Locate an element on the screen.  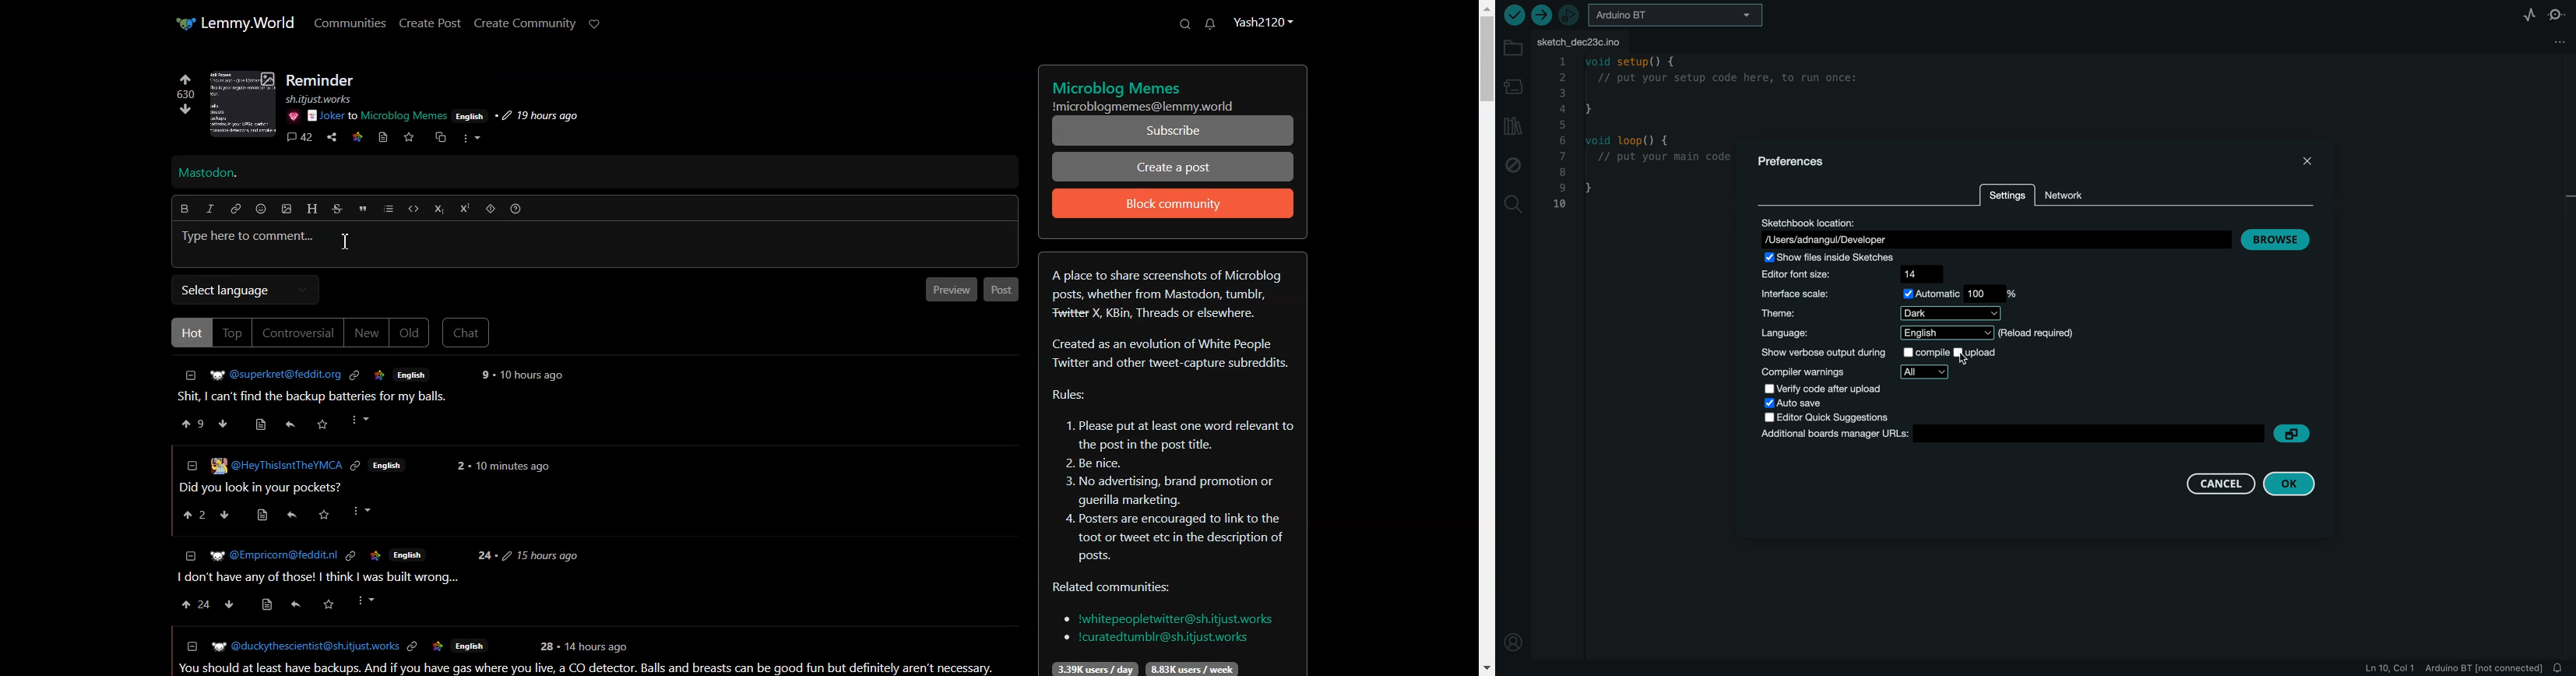
code is located at coordinates (1633, 131).